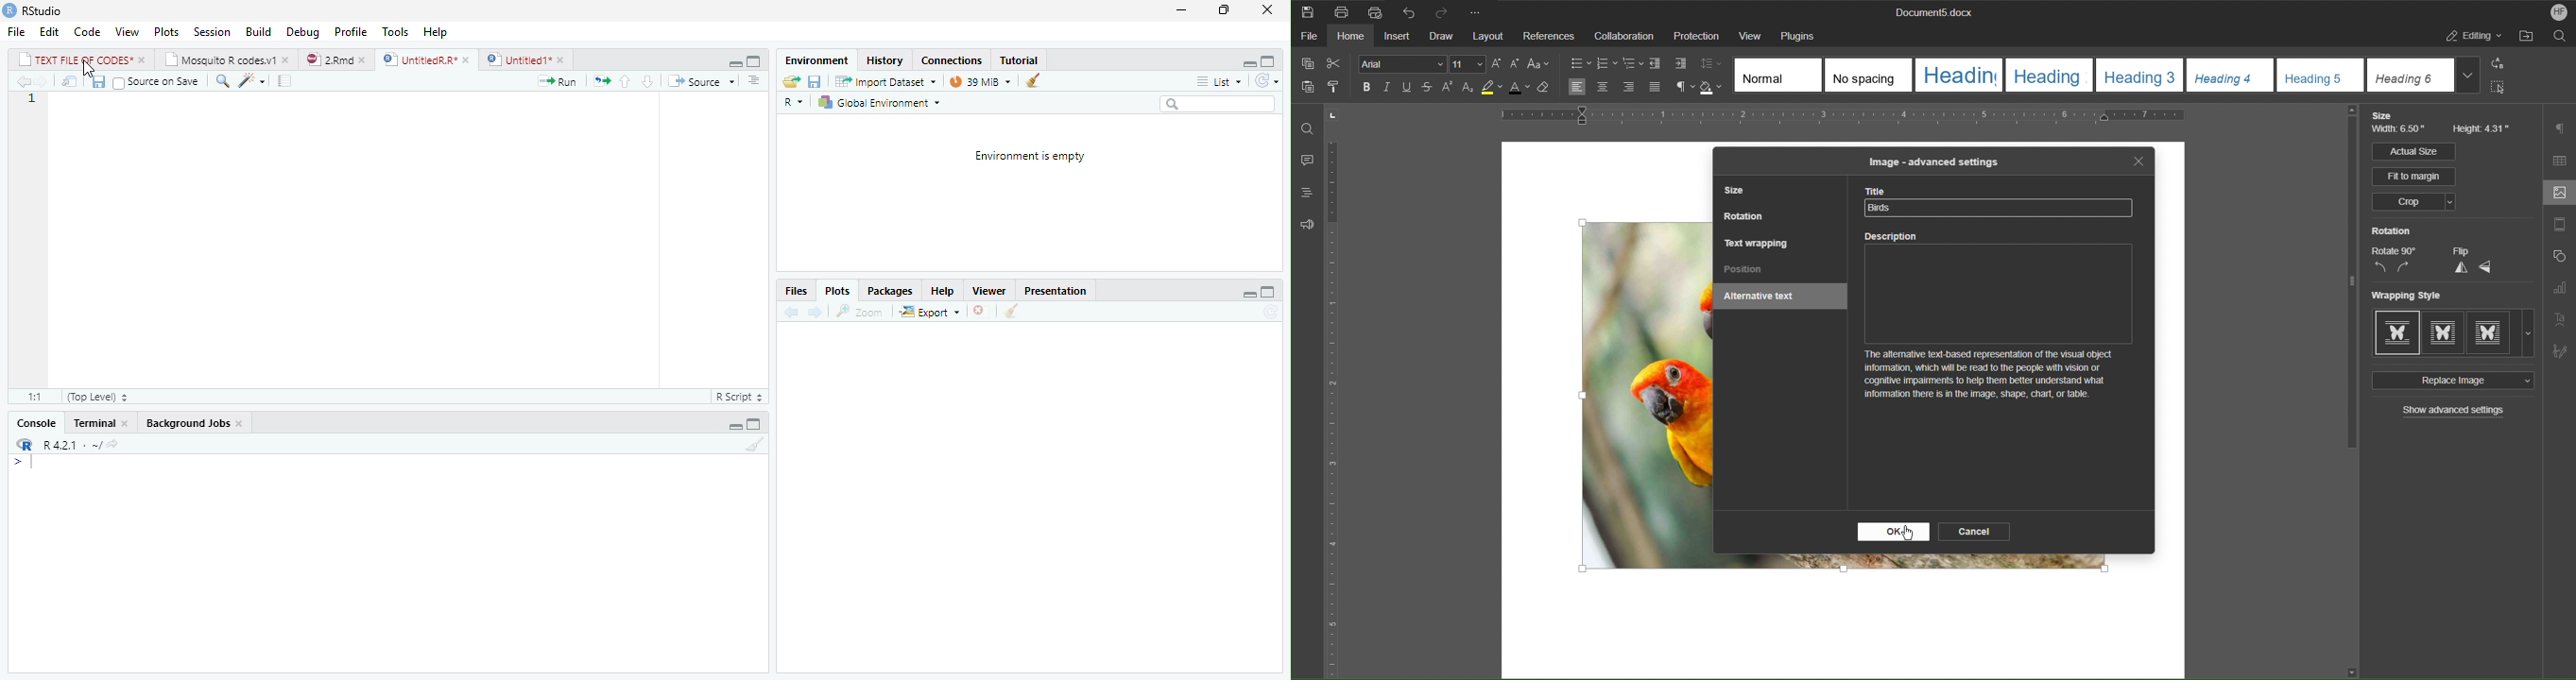  Describe the element at coordinates (2451, 381) in the screenshot. I see `Replace Image` at that location.